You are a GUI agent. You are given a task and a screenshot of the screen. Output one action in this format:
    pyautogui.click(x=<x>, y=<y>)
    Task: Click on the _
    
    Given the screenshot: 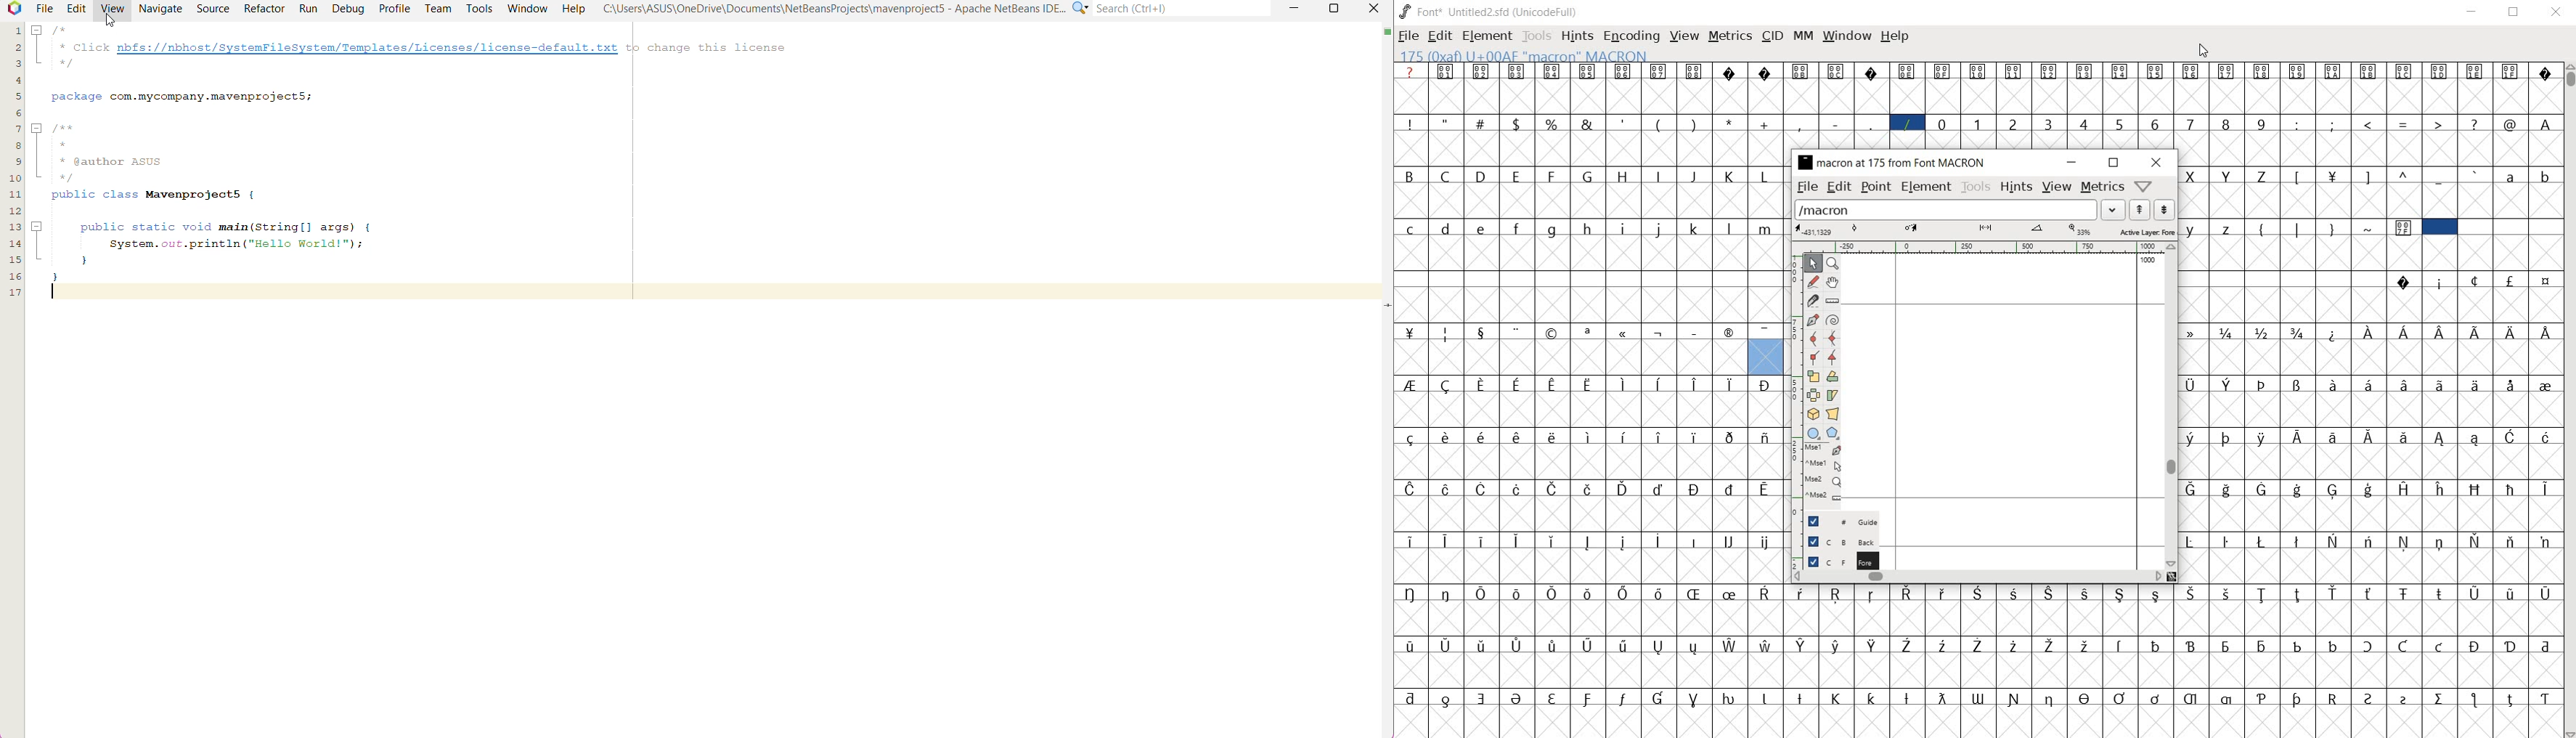 What is the action you would take?
    pyautogui.click(x=2440, y=177)
    